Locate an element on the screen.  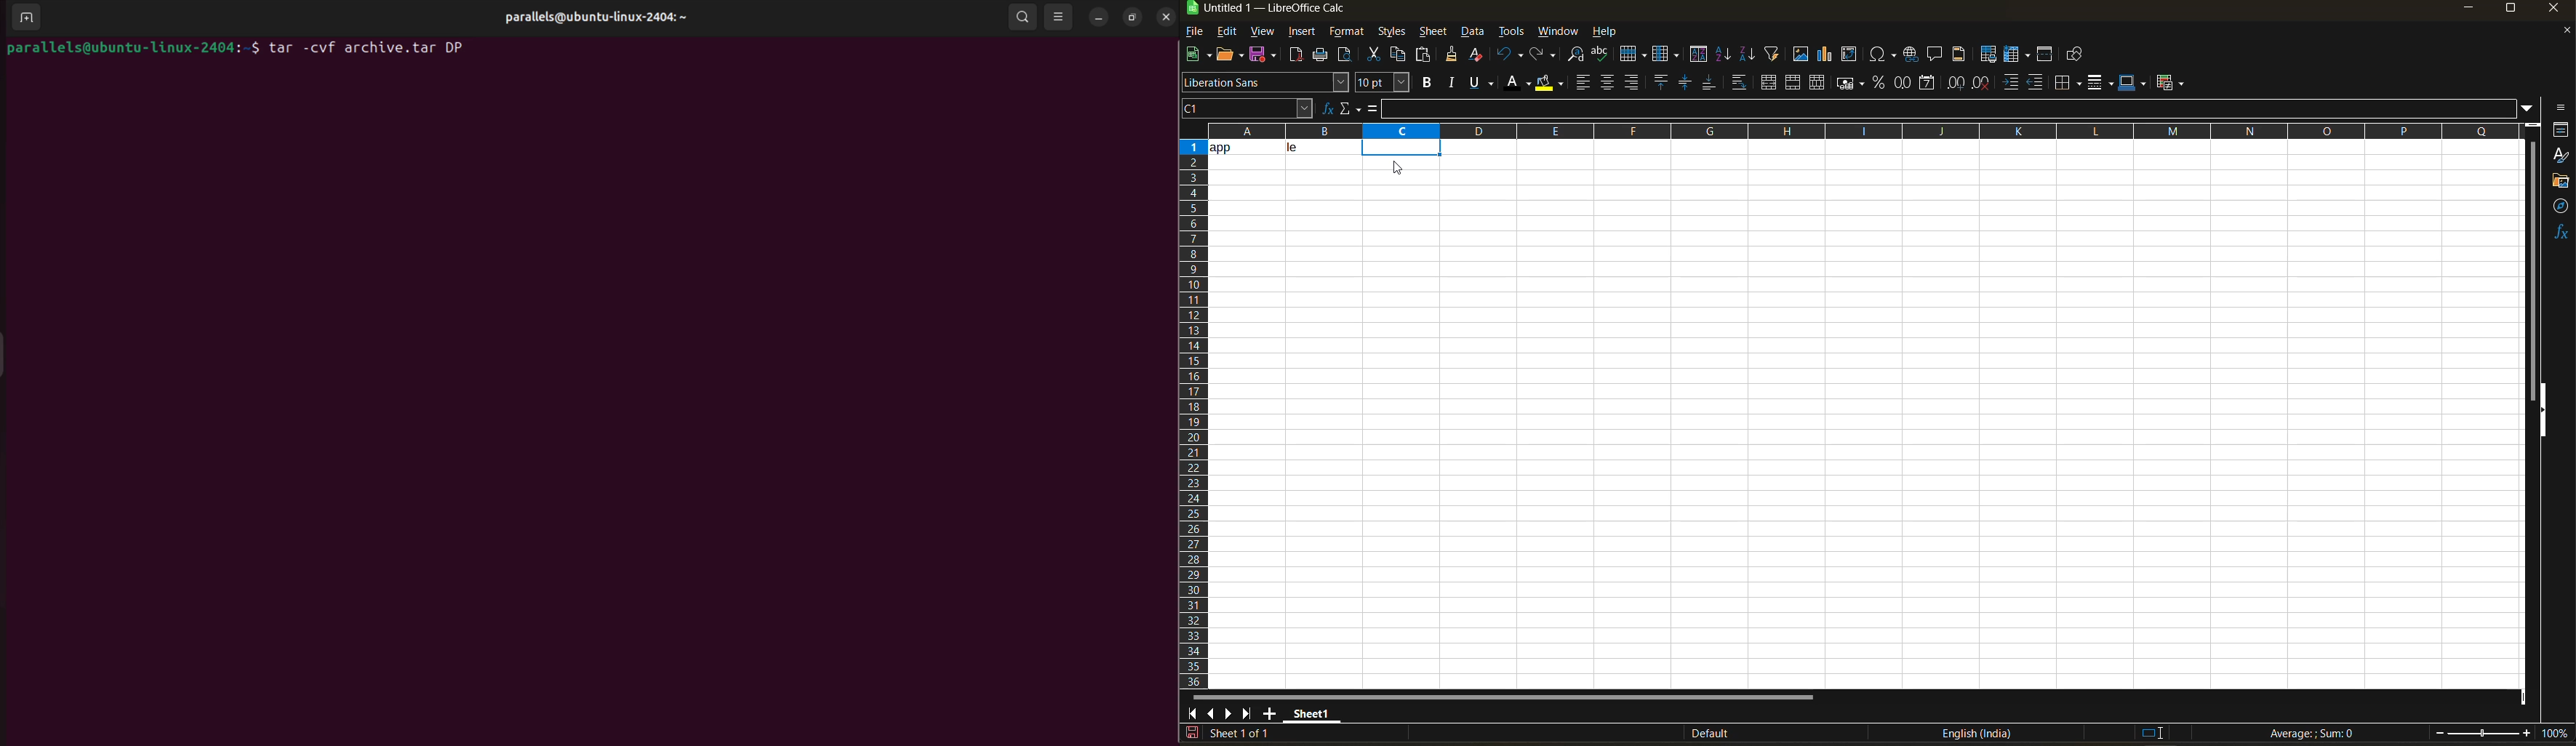
insert is located at coordinates (1301, 32).